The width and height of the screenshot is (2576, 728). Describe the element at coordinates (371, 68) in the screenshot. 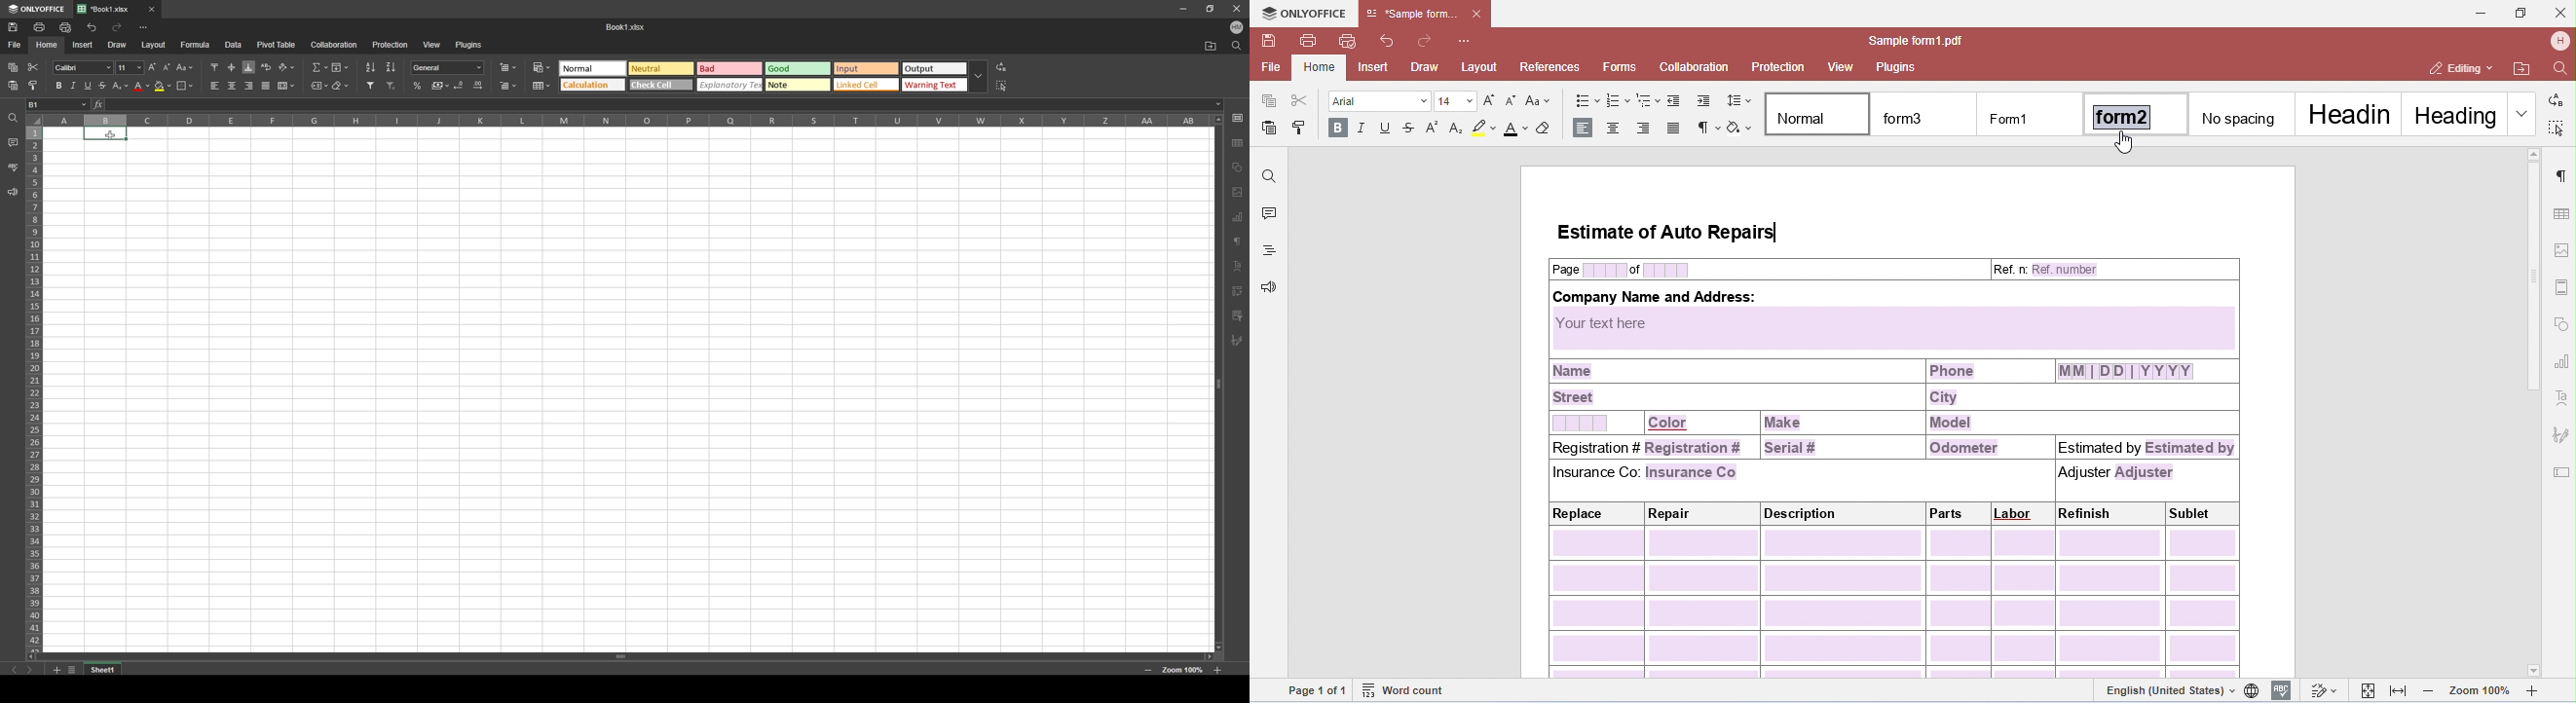

I see `sort ascending` at that location.